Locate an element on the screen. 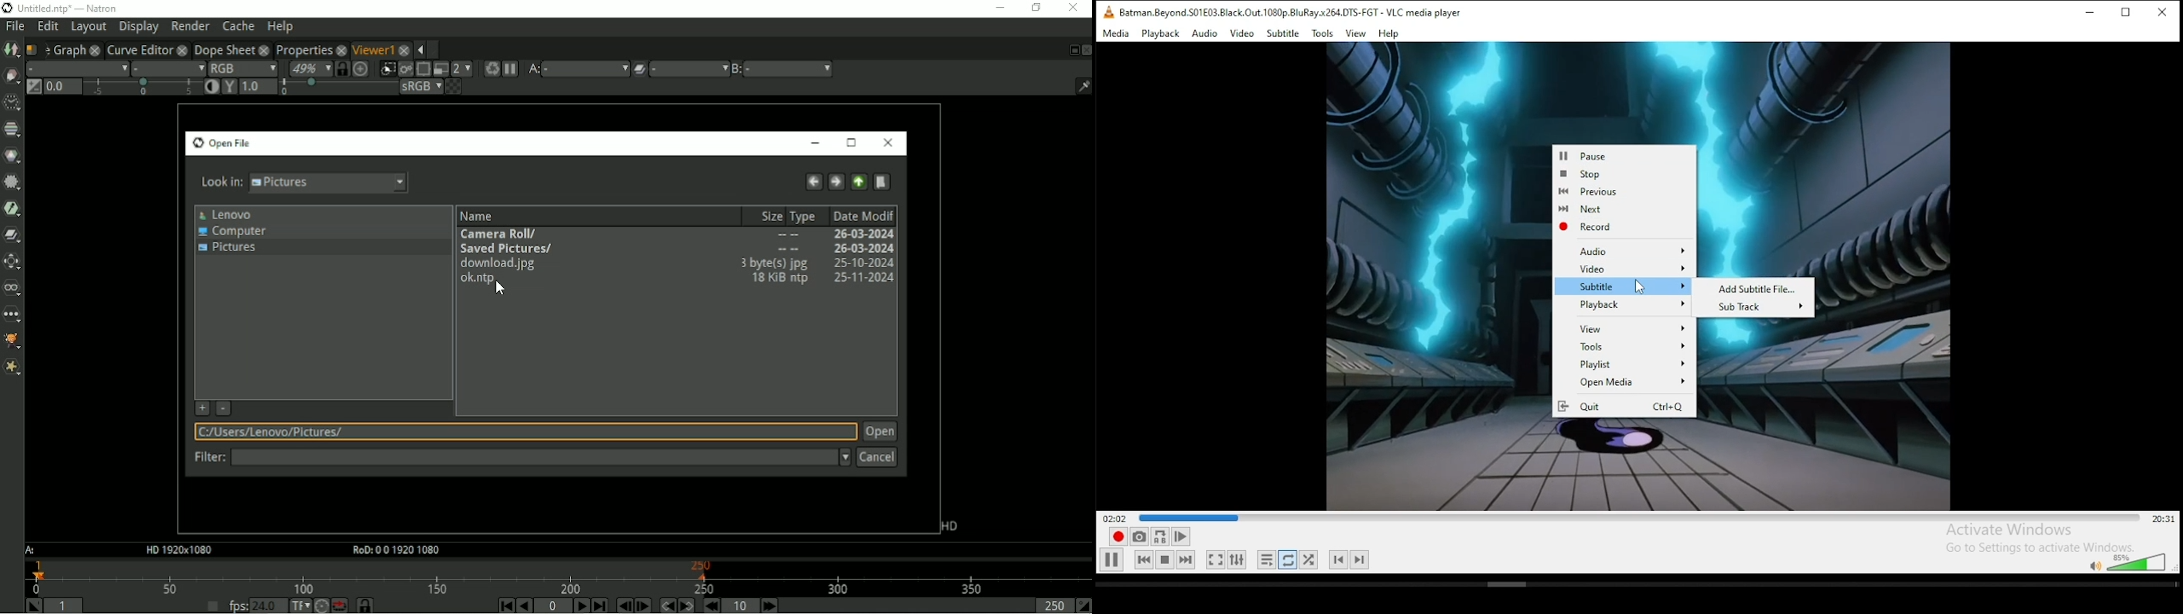  playback is located at coordinates (1161, 33).